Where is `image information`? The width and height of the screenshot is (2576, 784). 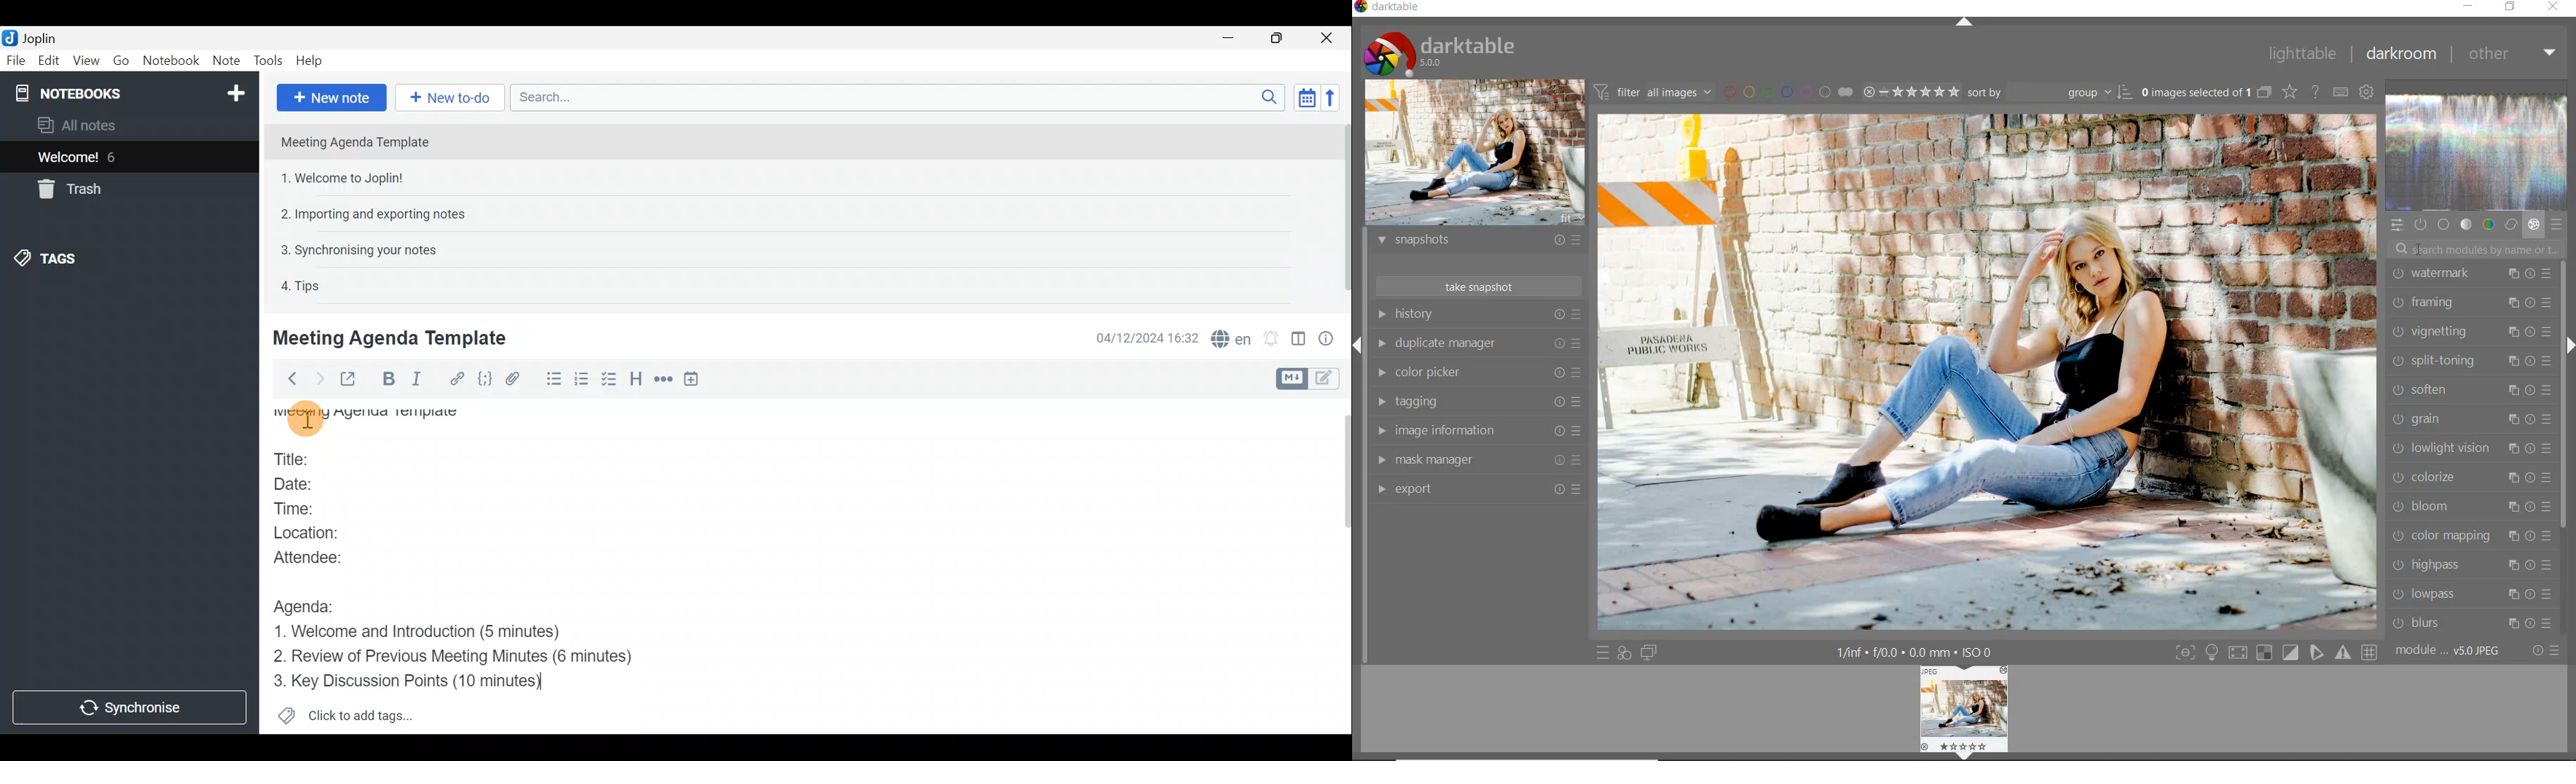
image information is located at coordinates (1477, 431).